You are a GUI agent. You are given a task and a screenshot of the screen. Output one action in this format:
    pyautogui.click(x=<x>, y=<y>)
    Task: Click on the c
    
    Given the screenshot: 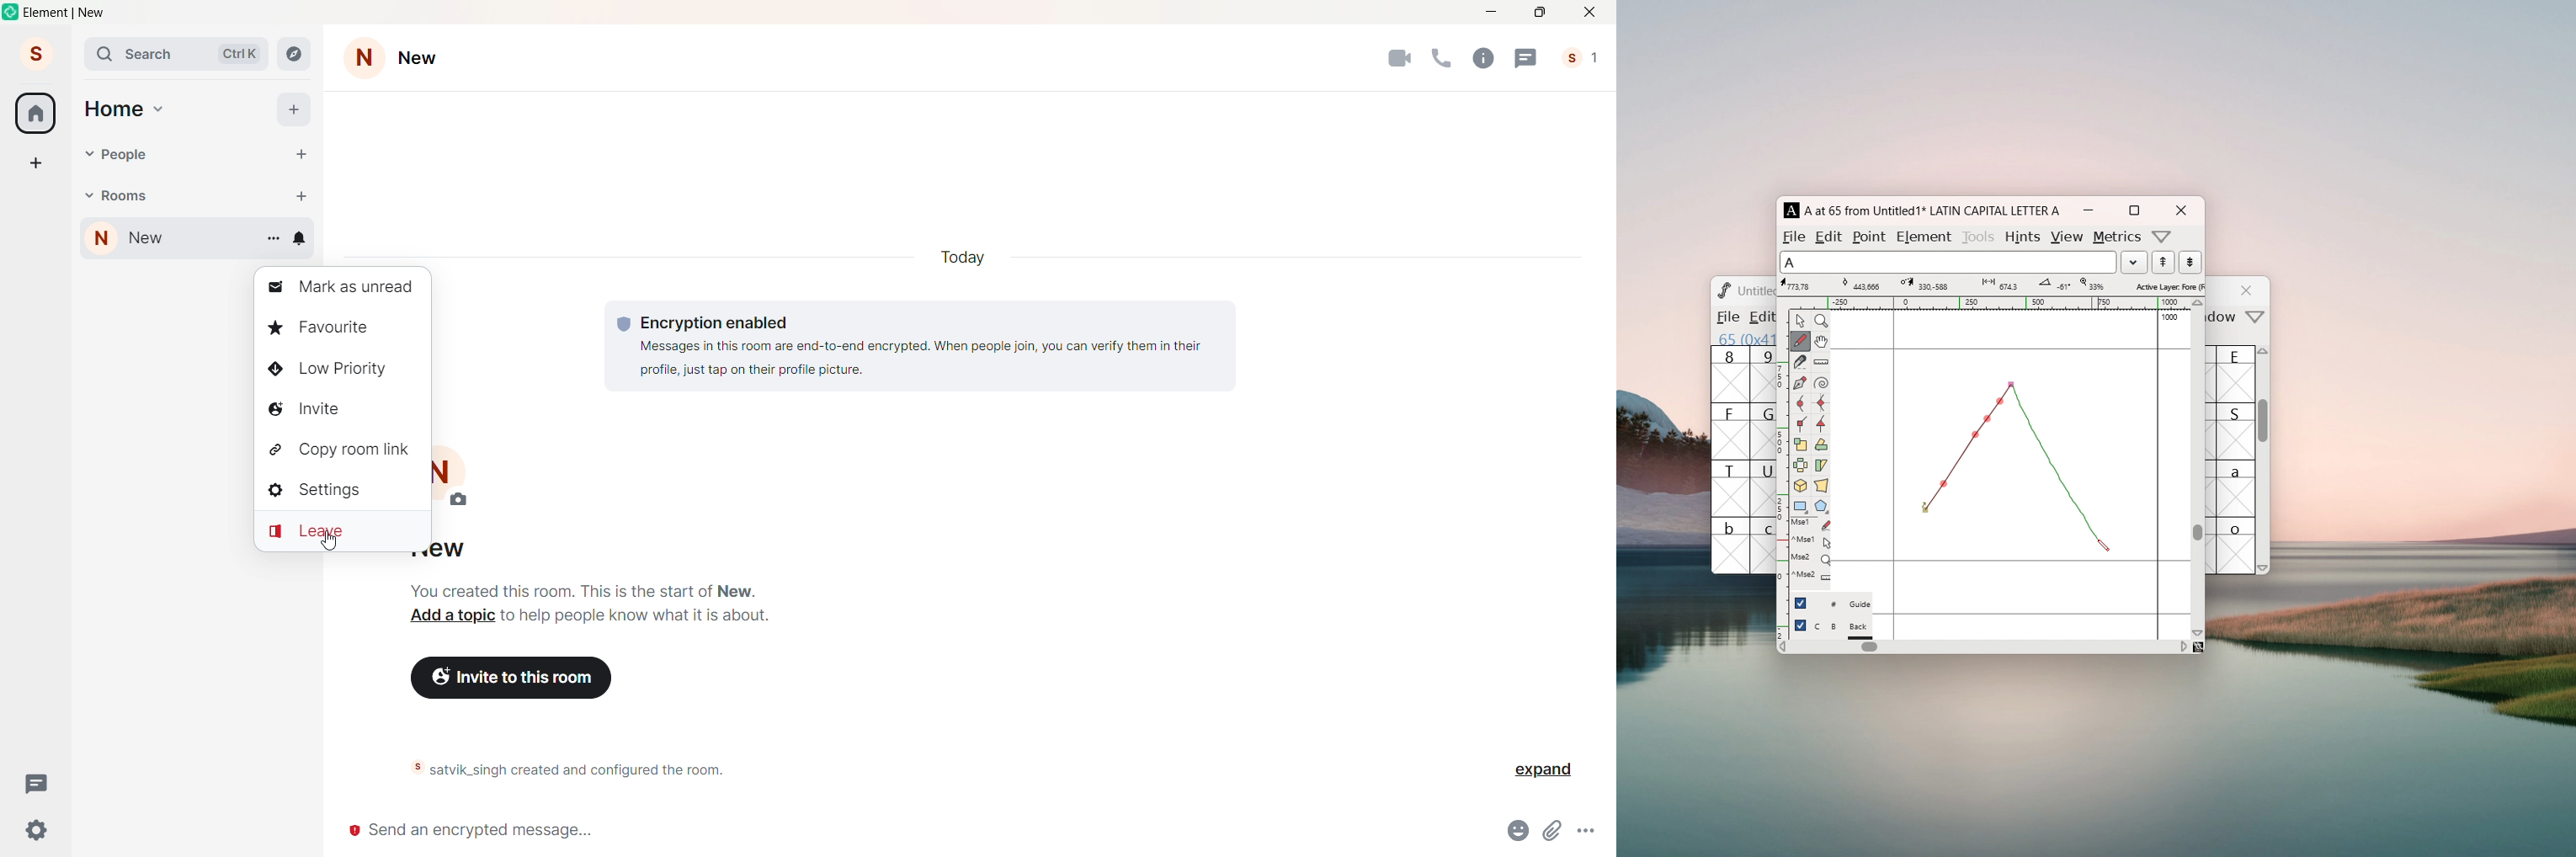 What is the action you would take?
    pyautogui.click(x=1764, y=546)
    